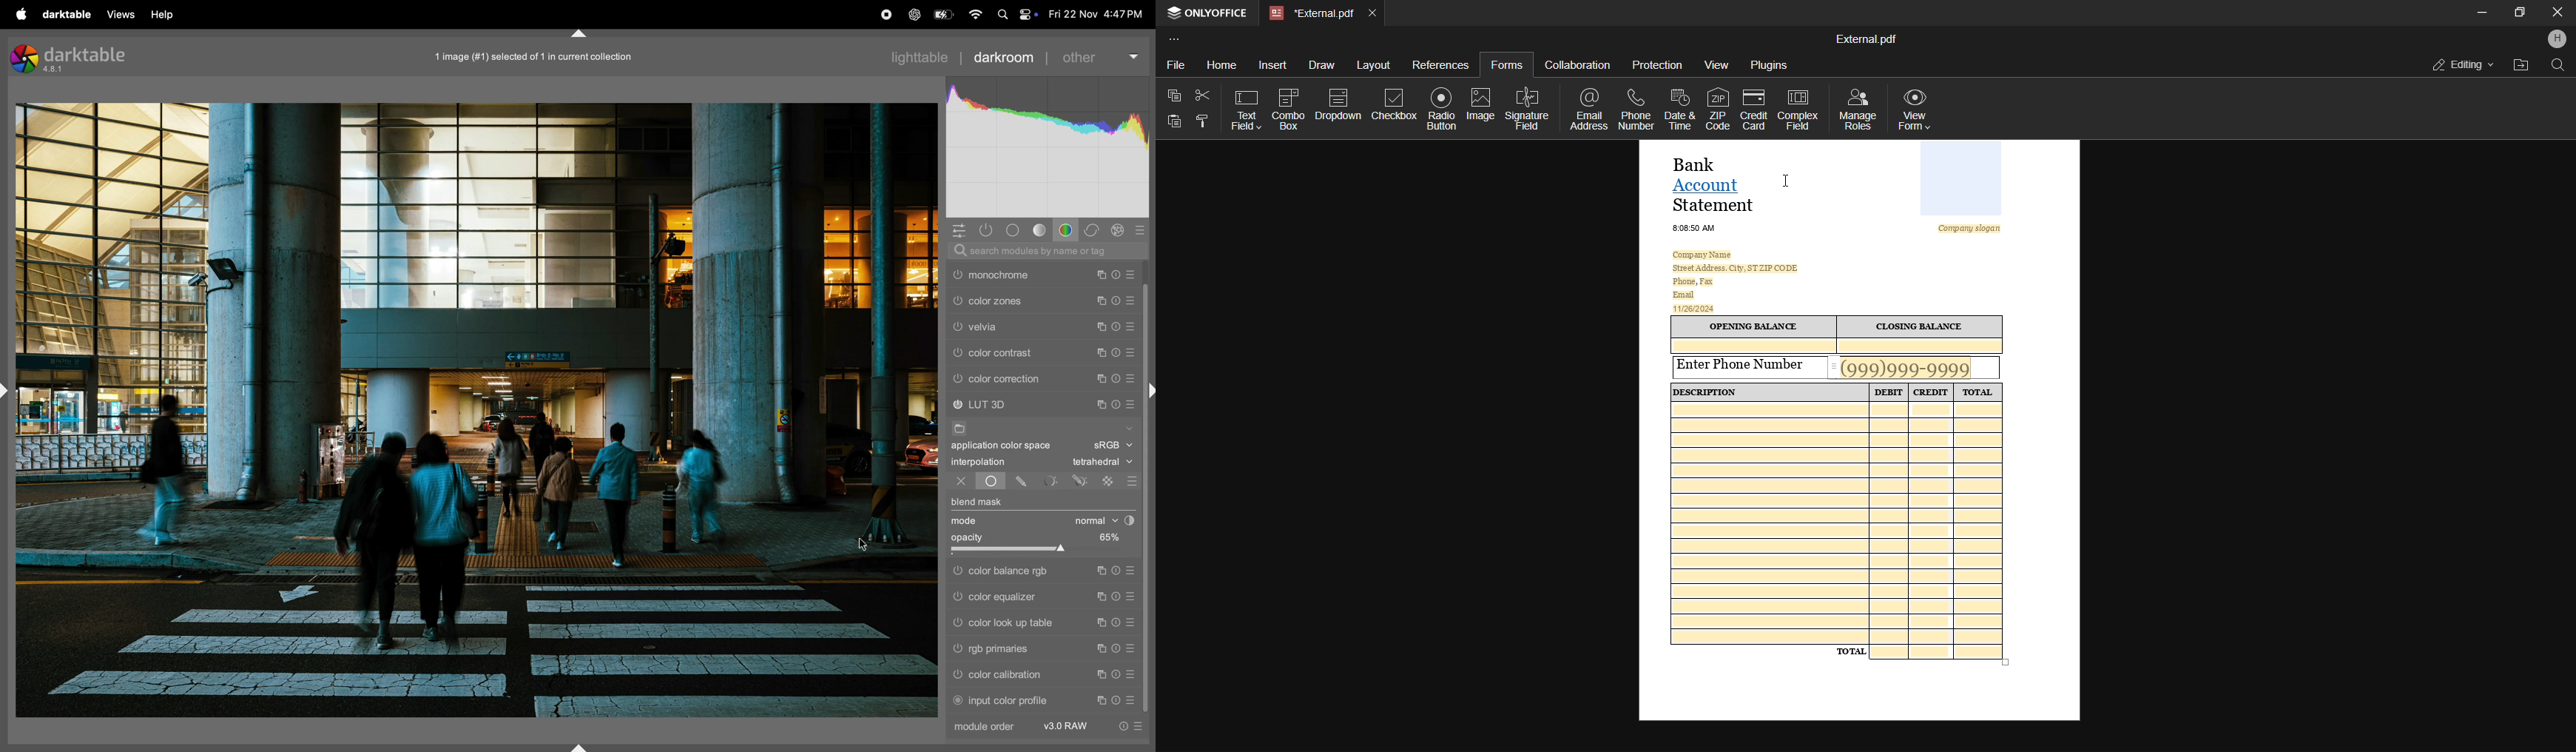 The width and height of the screenshot is (2576, 756). Describe the element at coordinates (1309, 14) in the screenshot. I see `External.pdf(current open tab)` at that location.